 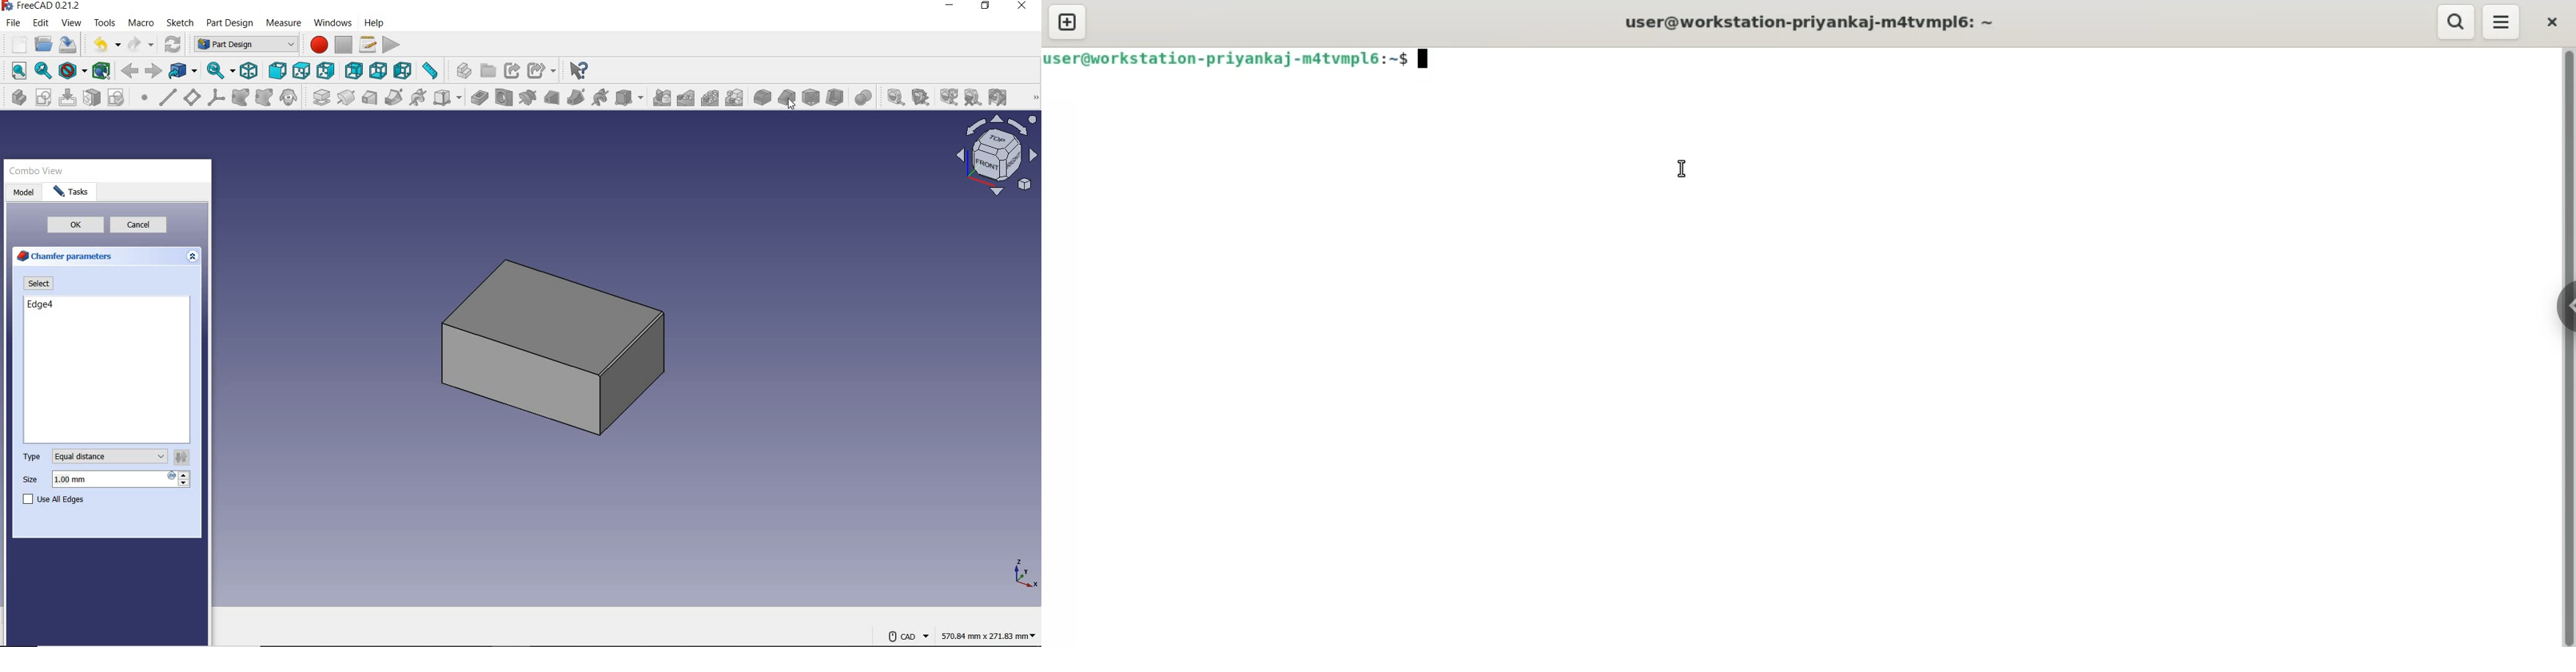 I want to click on create a datum plane, so click(x=192, y=97).